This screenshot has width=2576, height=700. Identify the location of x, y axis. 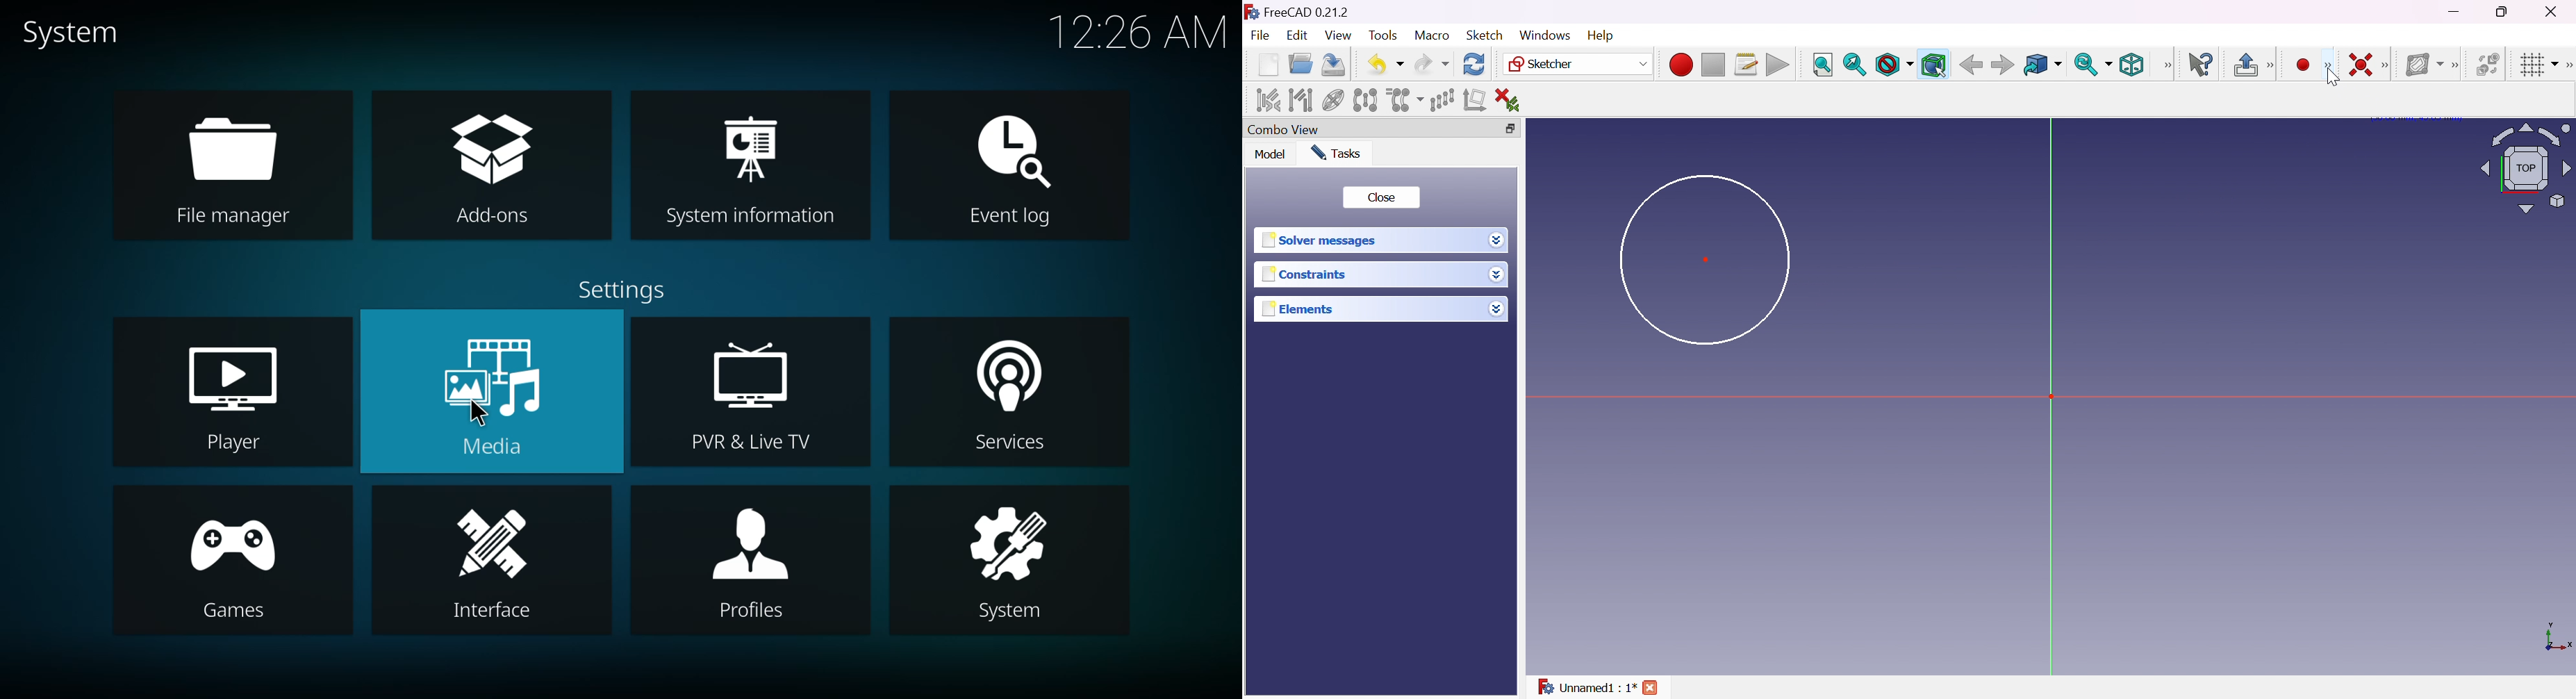
(2557, 638).